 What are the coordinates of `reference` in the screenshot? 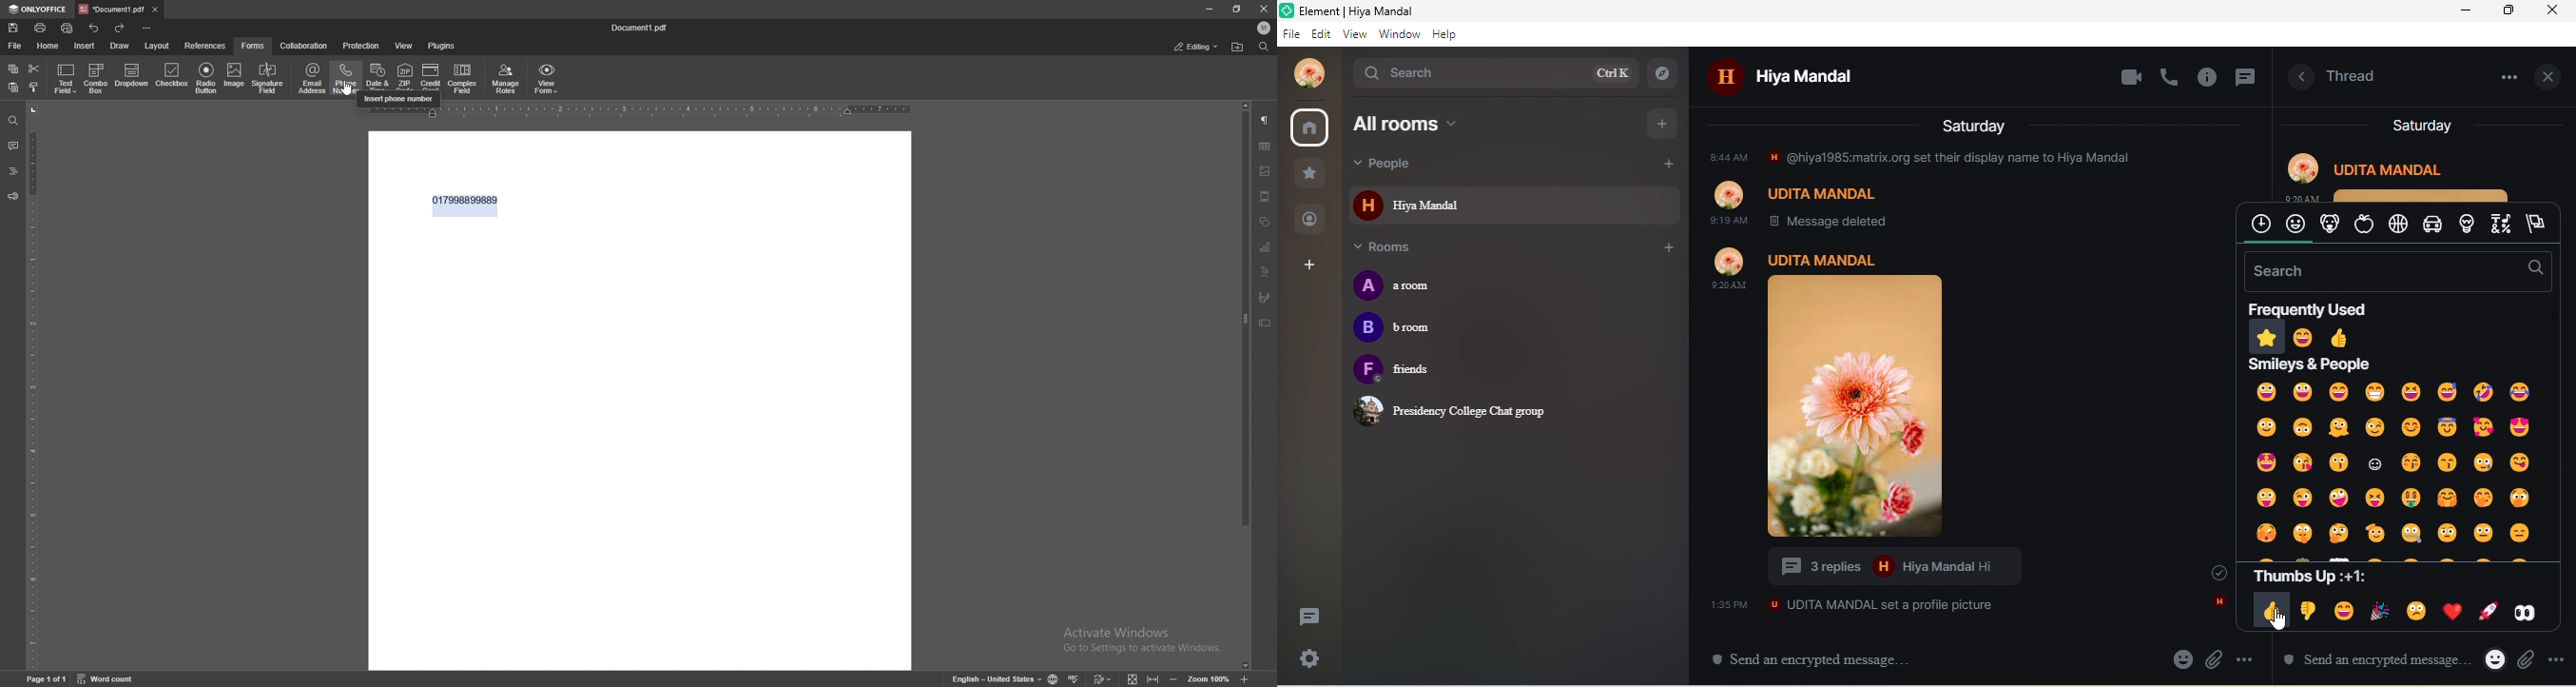 It's located at (205, 47).